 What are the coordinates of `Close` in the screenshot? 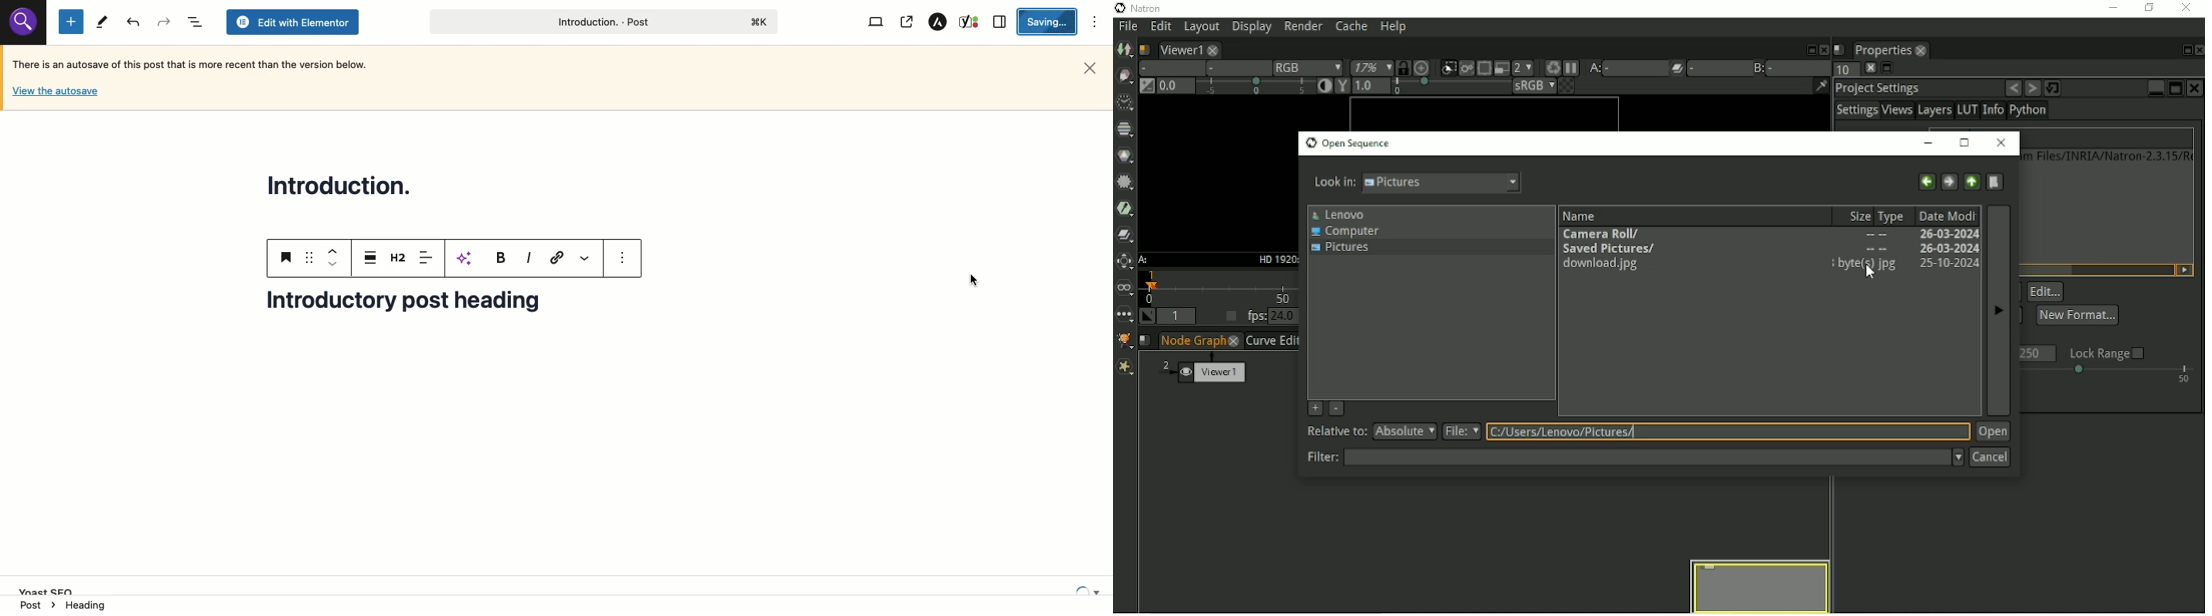 It's located at (1090, 69).